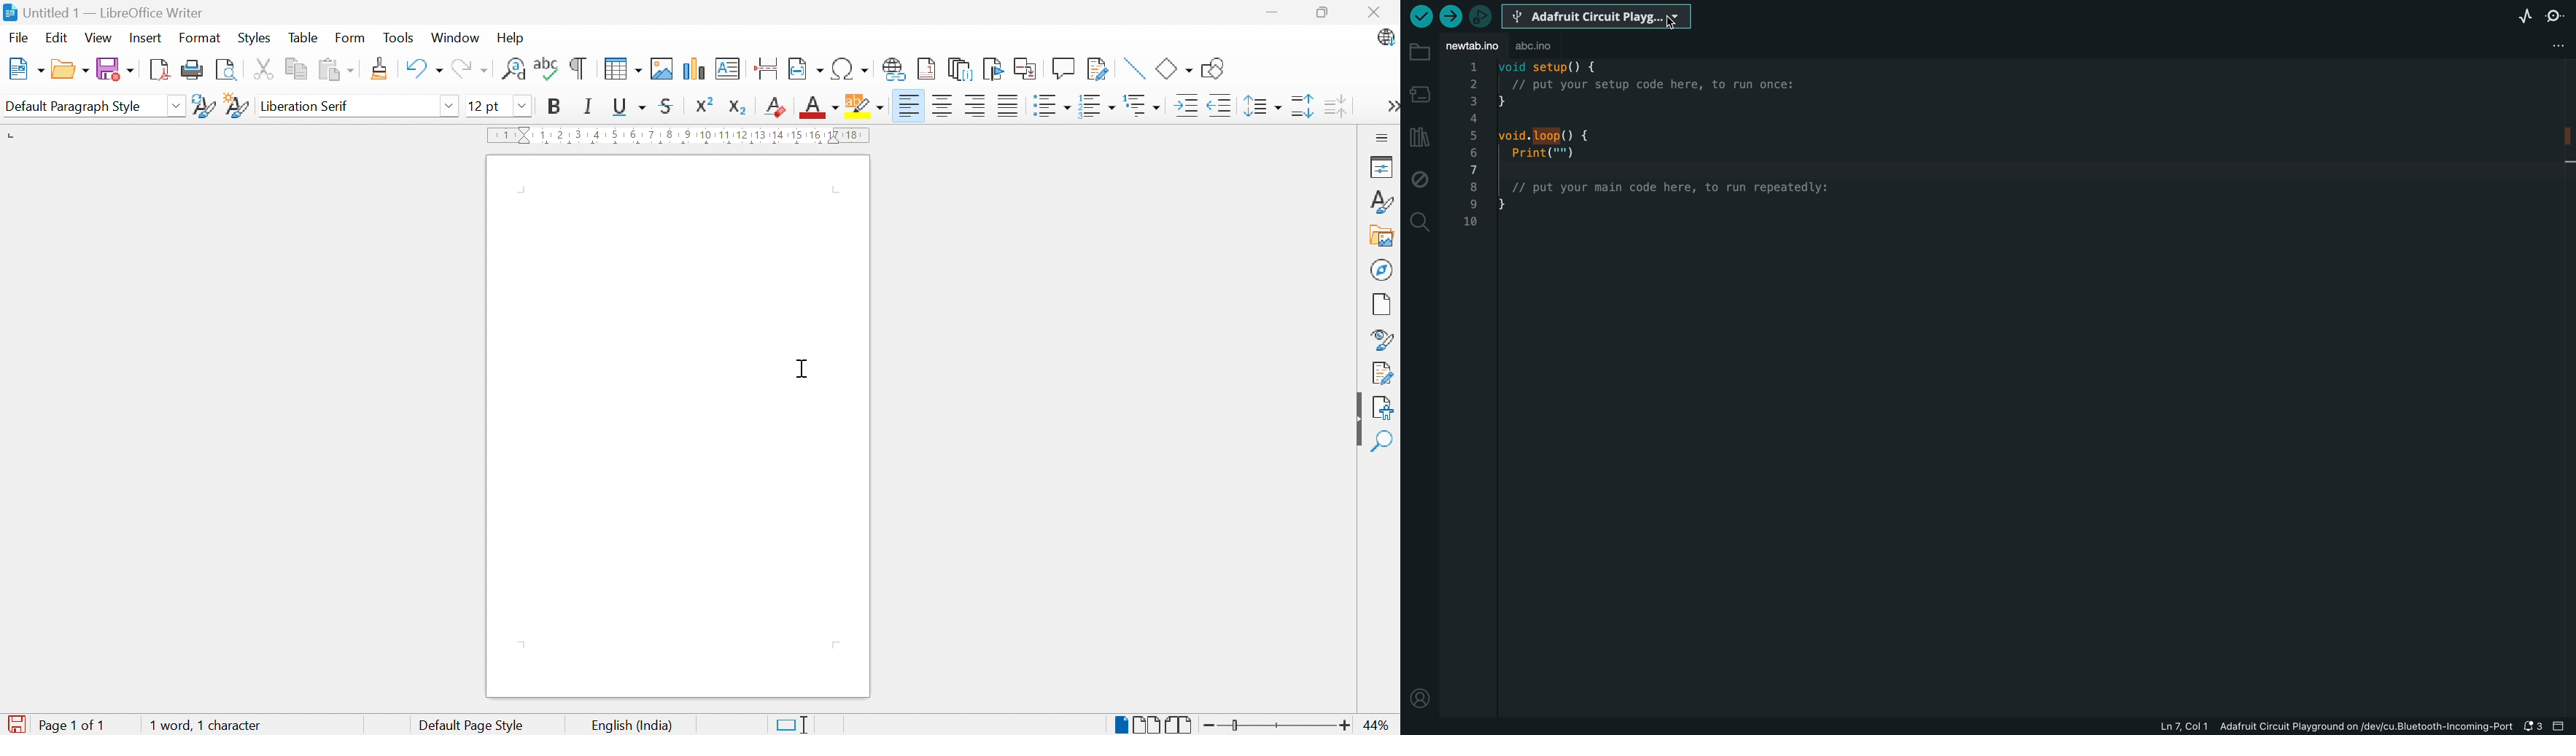 The image size is (2576, 756). Describe the element at coordinates (1265, 106) in the screenshot. I see `Set line spacing` at that location.